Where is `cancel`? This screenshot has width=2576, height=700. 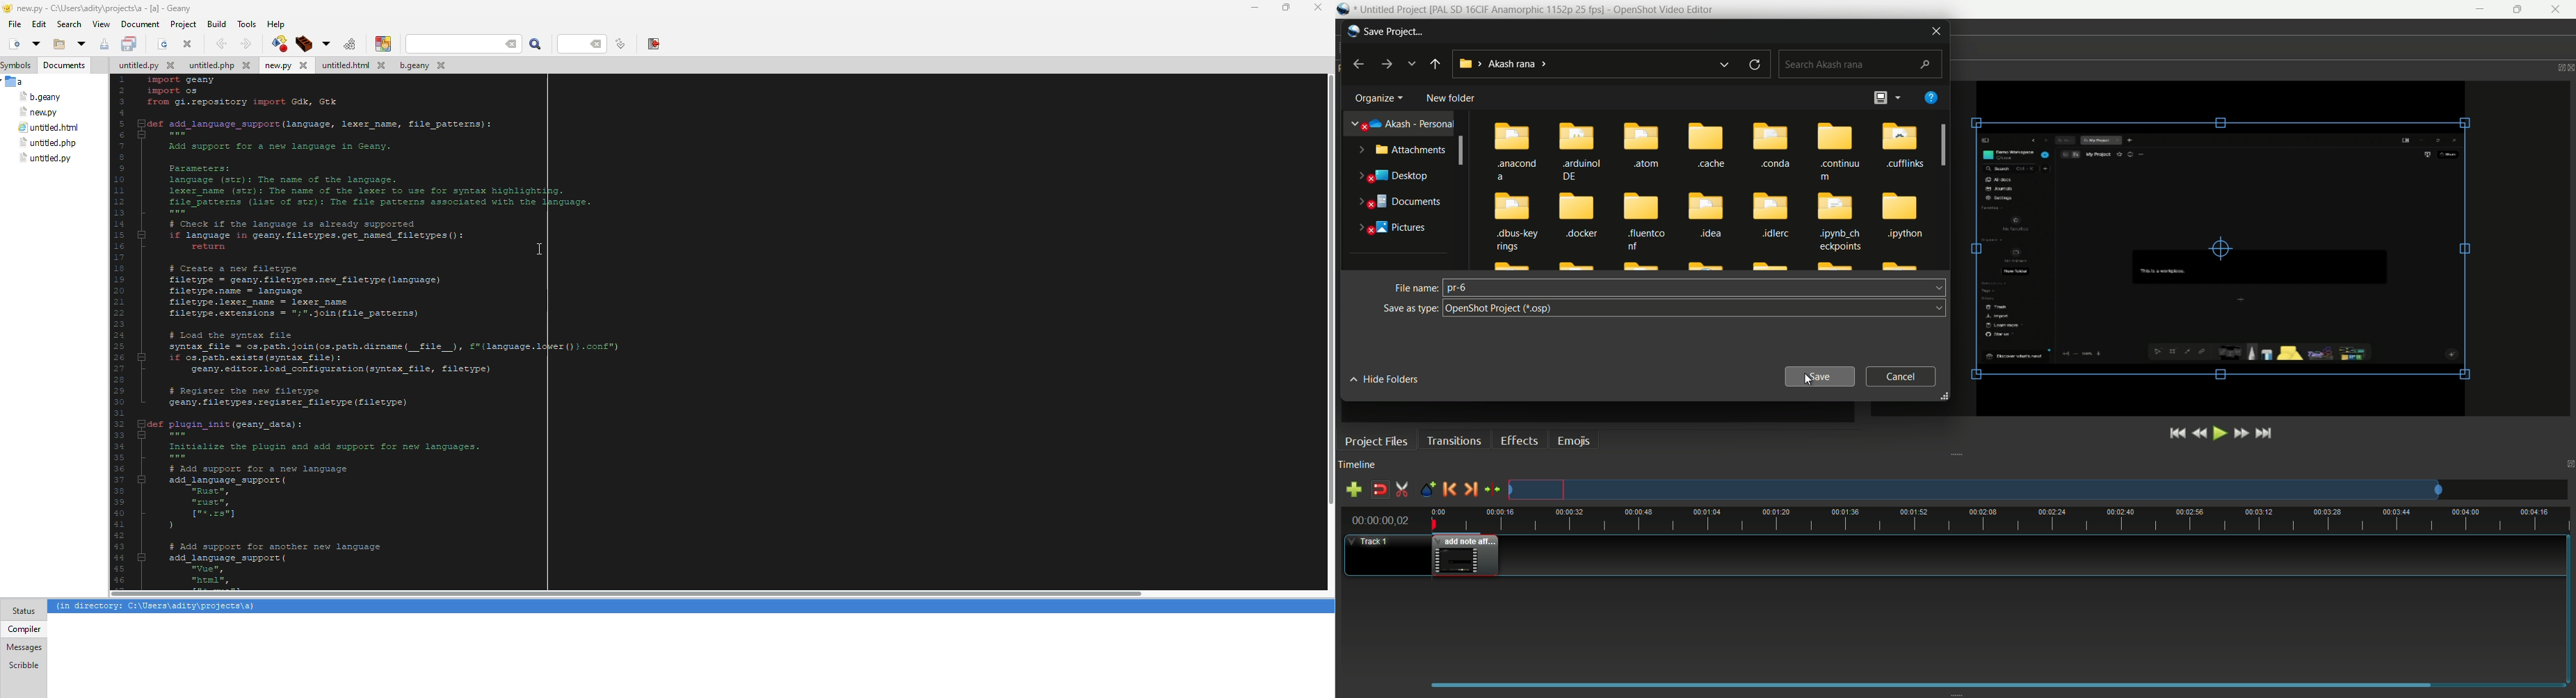
cancel is located at coordinates (1900, 376).